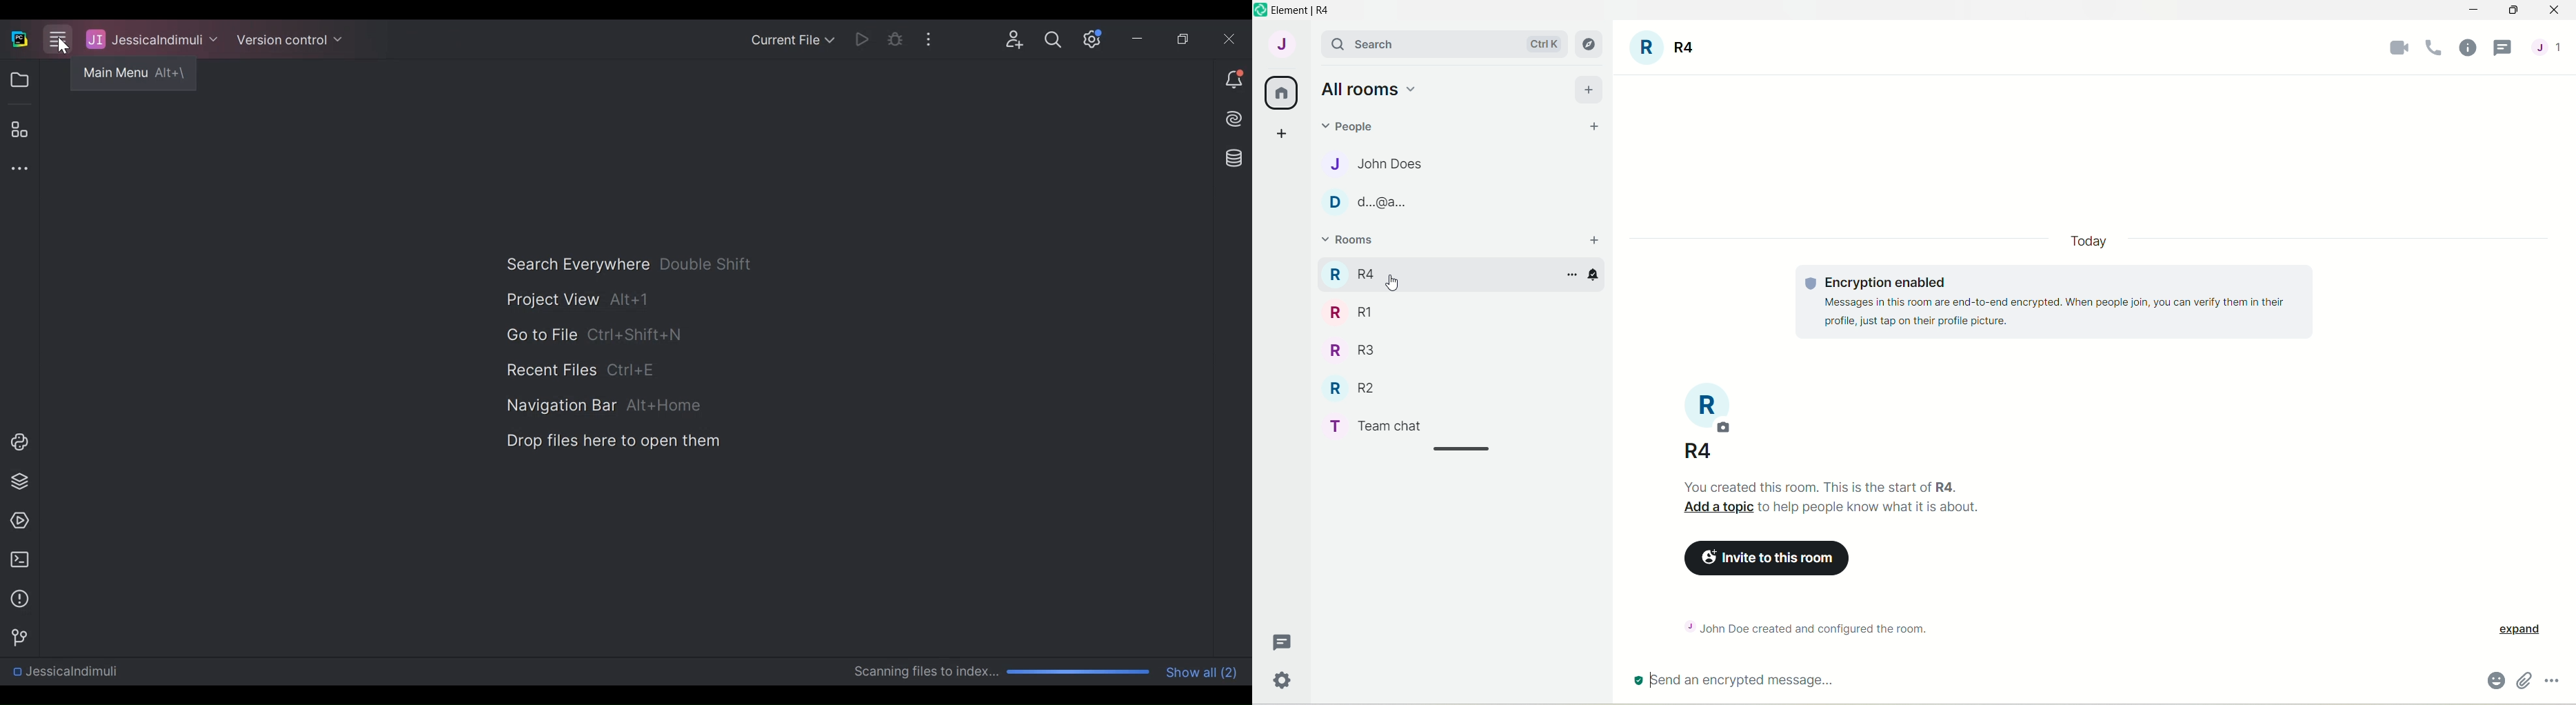 The height and width of the screenshot is (728, 2576). Describe the element at coordinates (2513, 11) in the screenshot. I see `maximize` at that location.